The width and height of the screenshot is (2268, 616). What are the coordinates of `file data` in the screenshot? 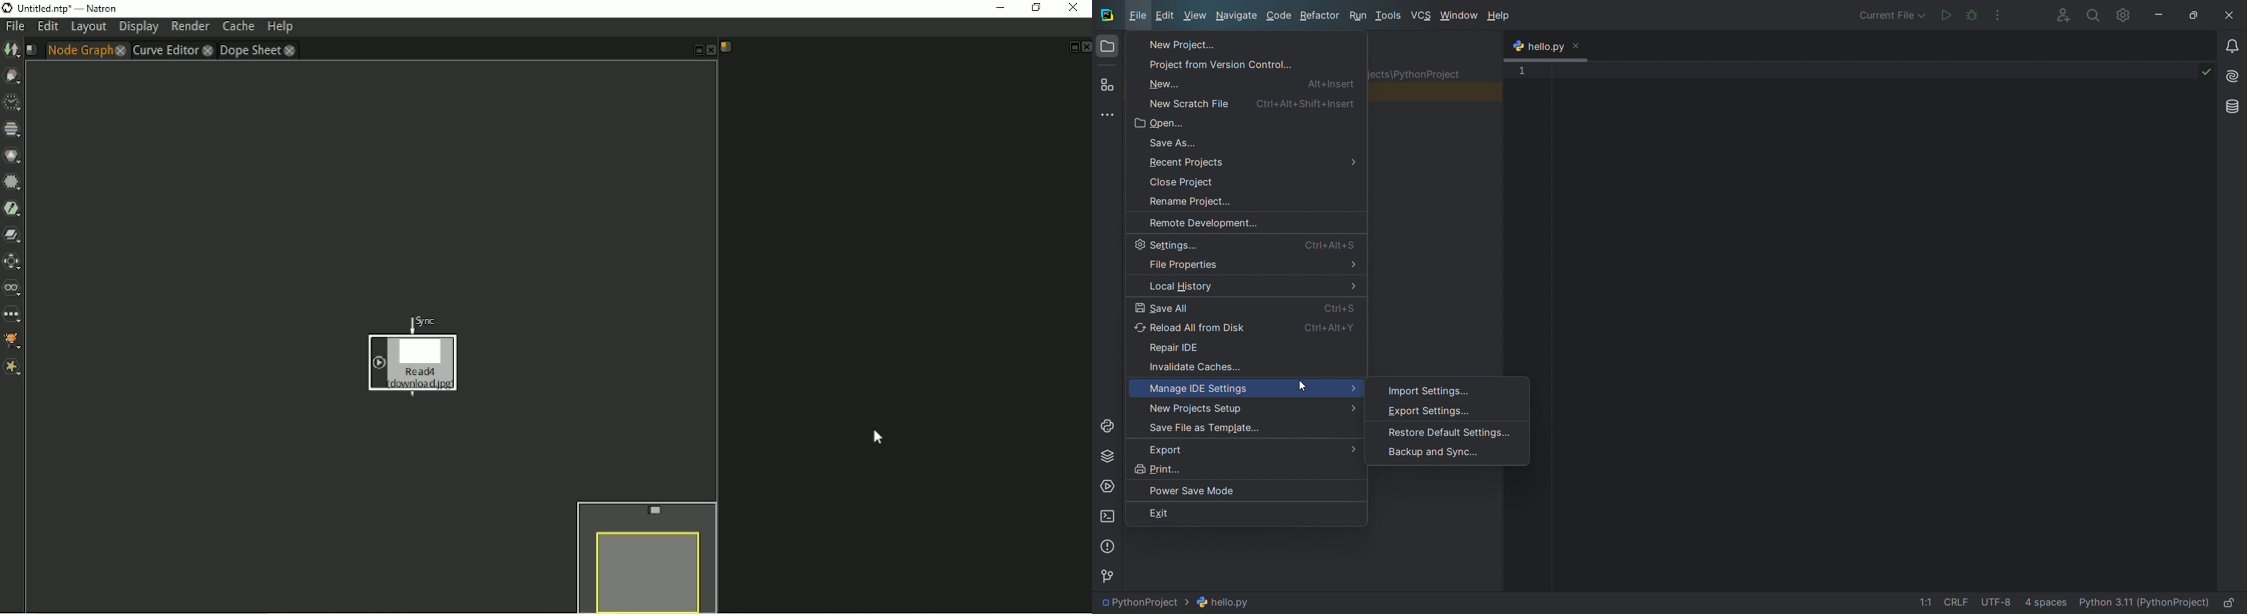 It's located at (1985, 601).